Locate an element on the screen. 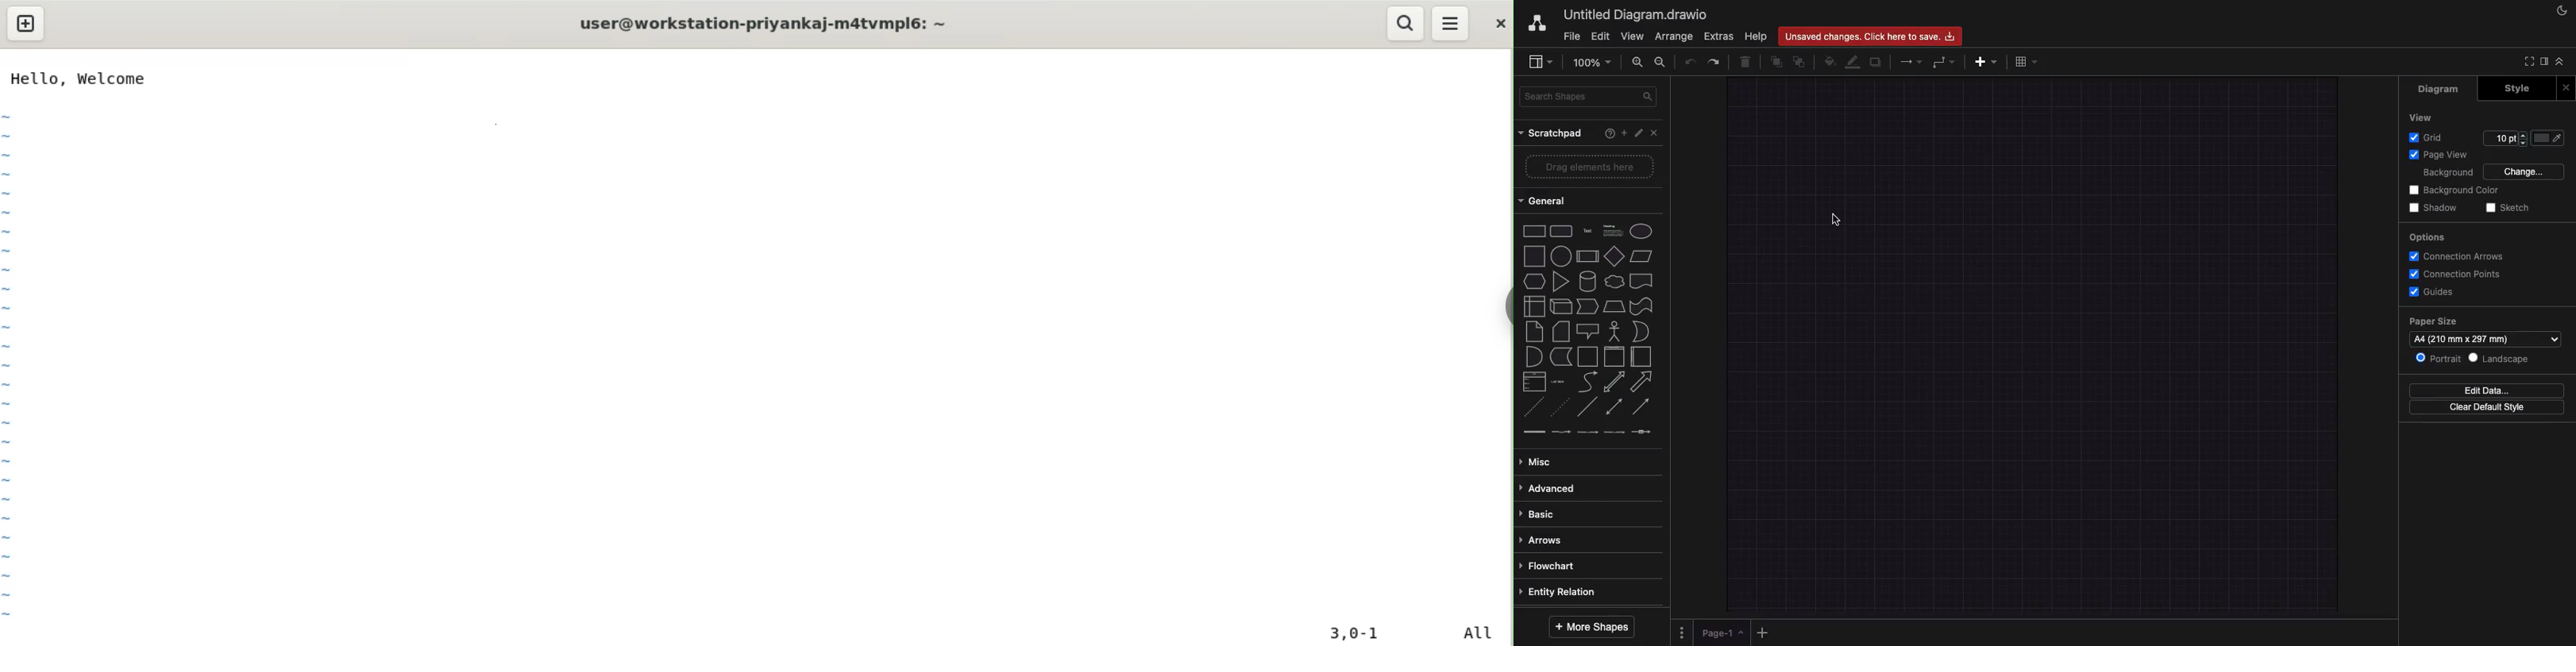 The height and width of the screenshot is (672, 2576). decrease grid pt is located at coordinates (2524, 145).